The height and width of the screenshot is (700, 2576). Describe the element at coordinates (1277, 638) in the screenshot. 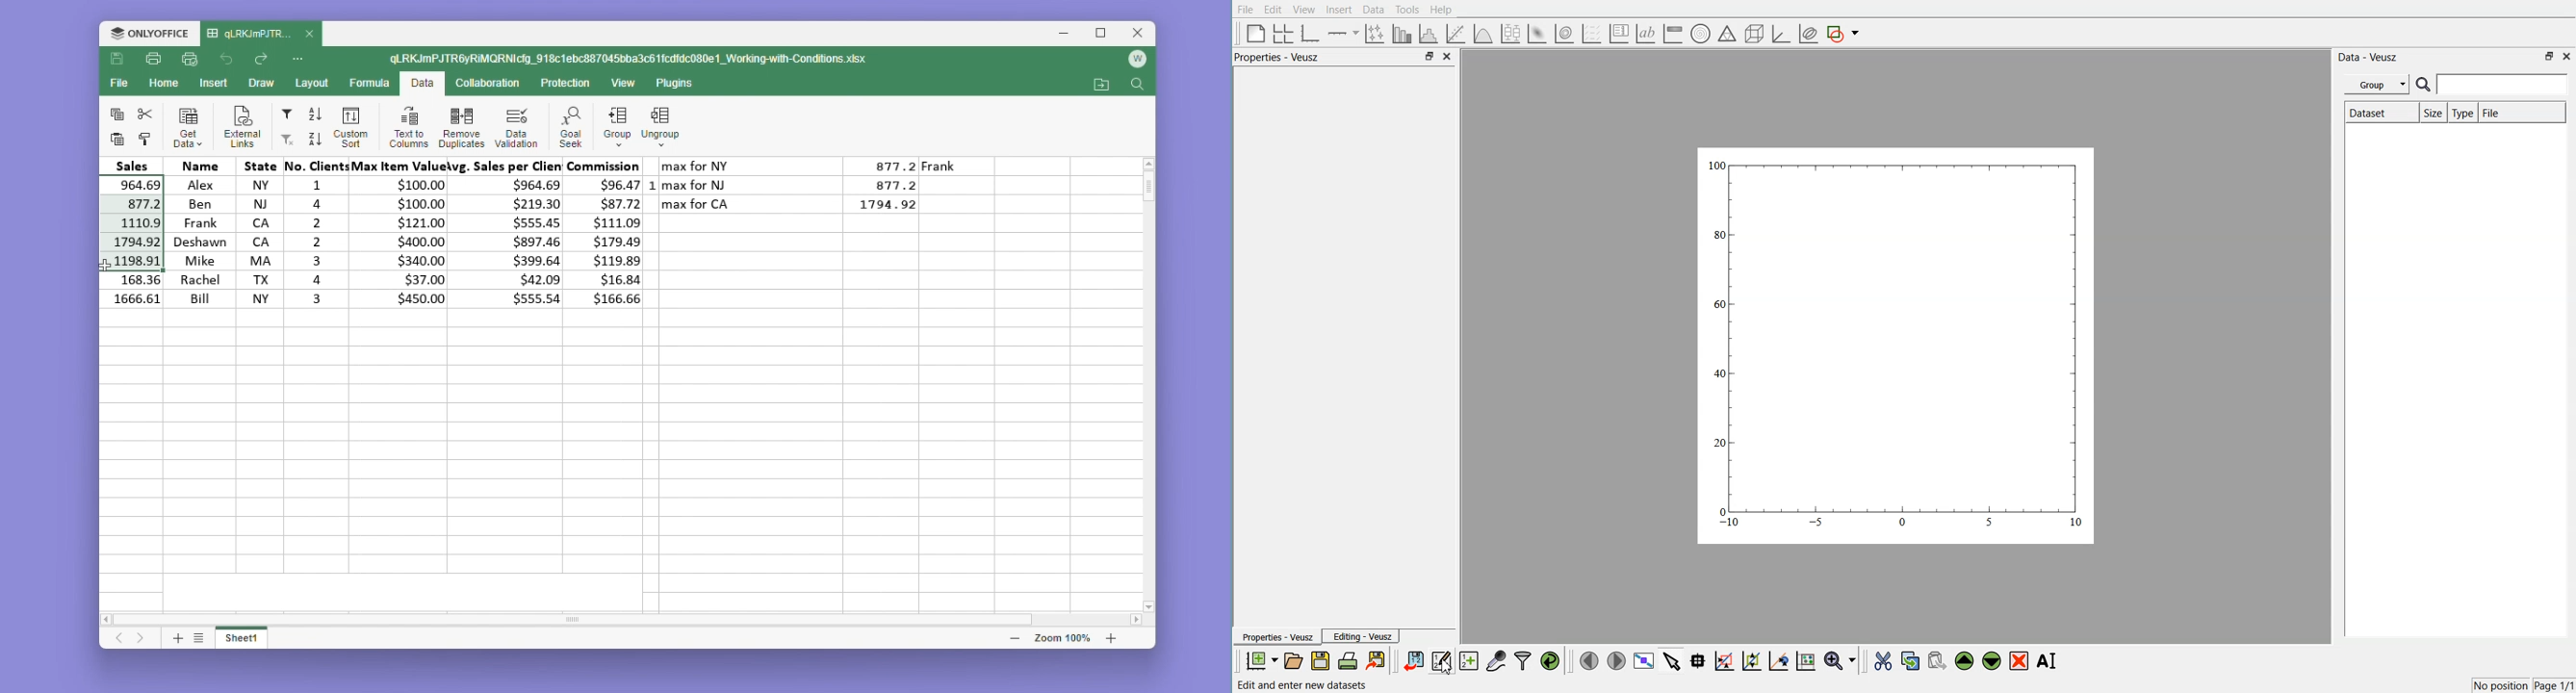

I see `Properties - Veusz` at that location.